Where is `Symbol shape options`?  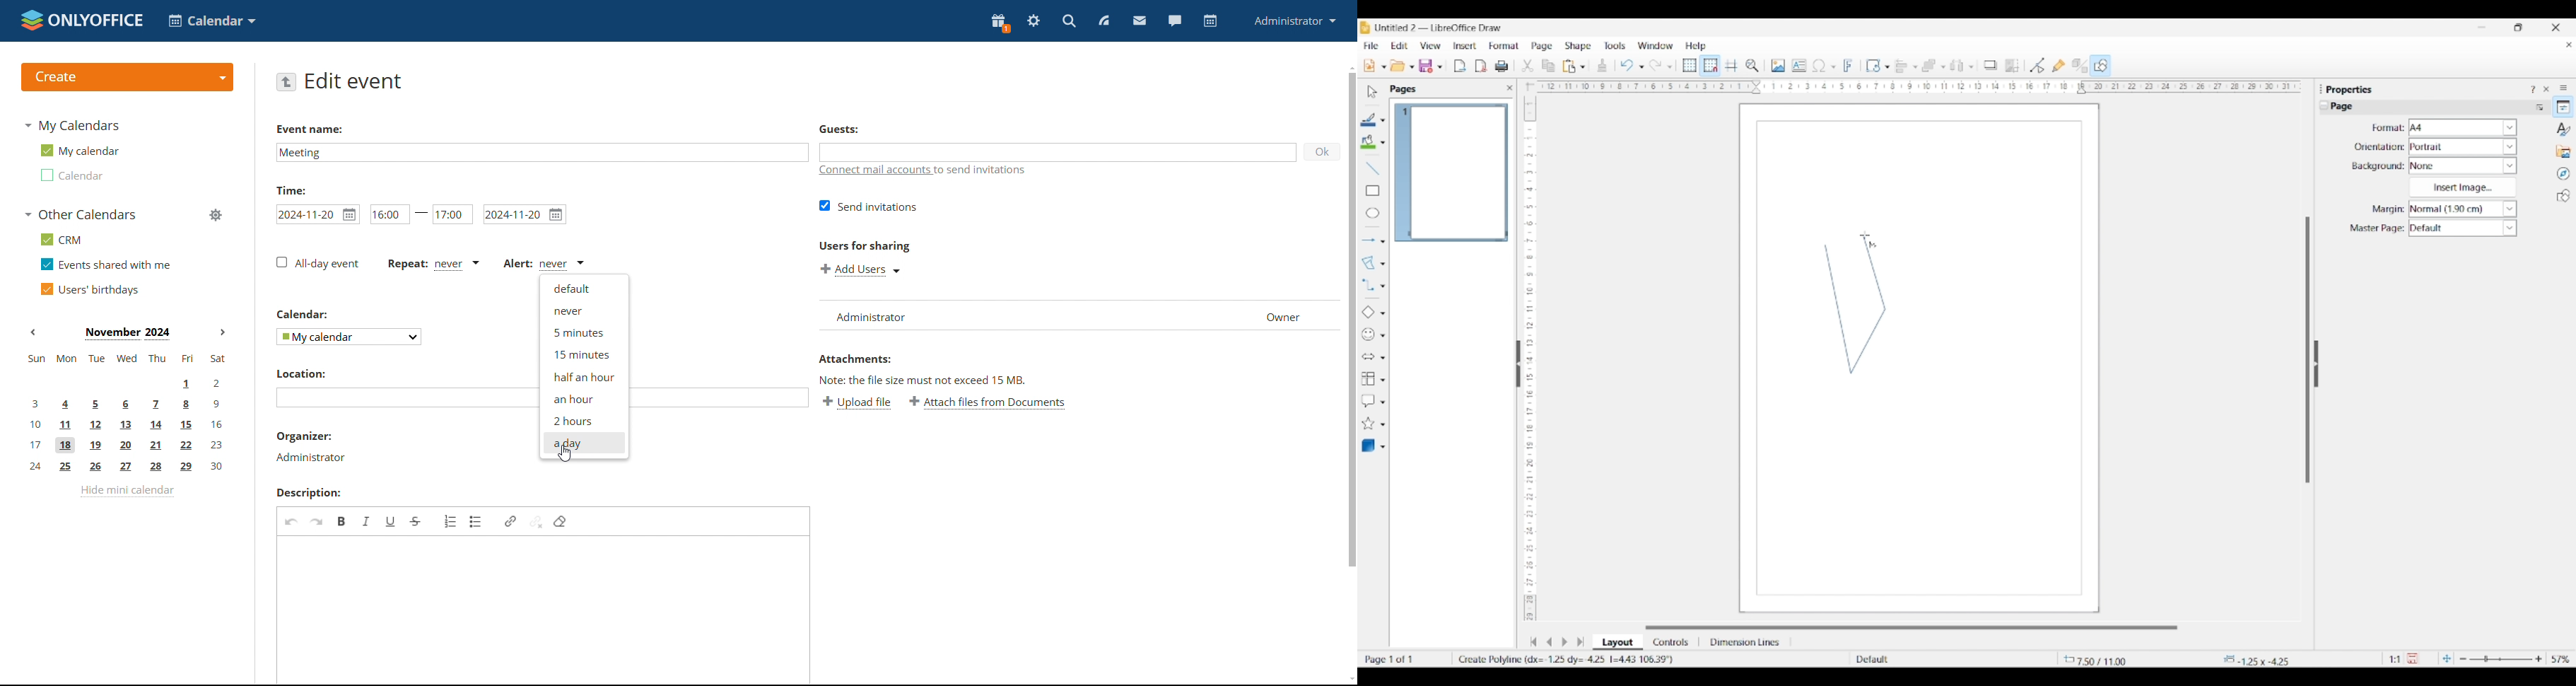 Symbol shape options is located at coordinates (1383, 335).